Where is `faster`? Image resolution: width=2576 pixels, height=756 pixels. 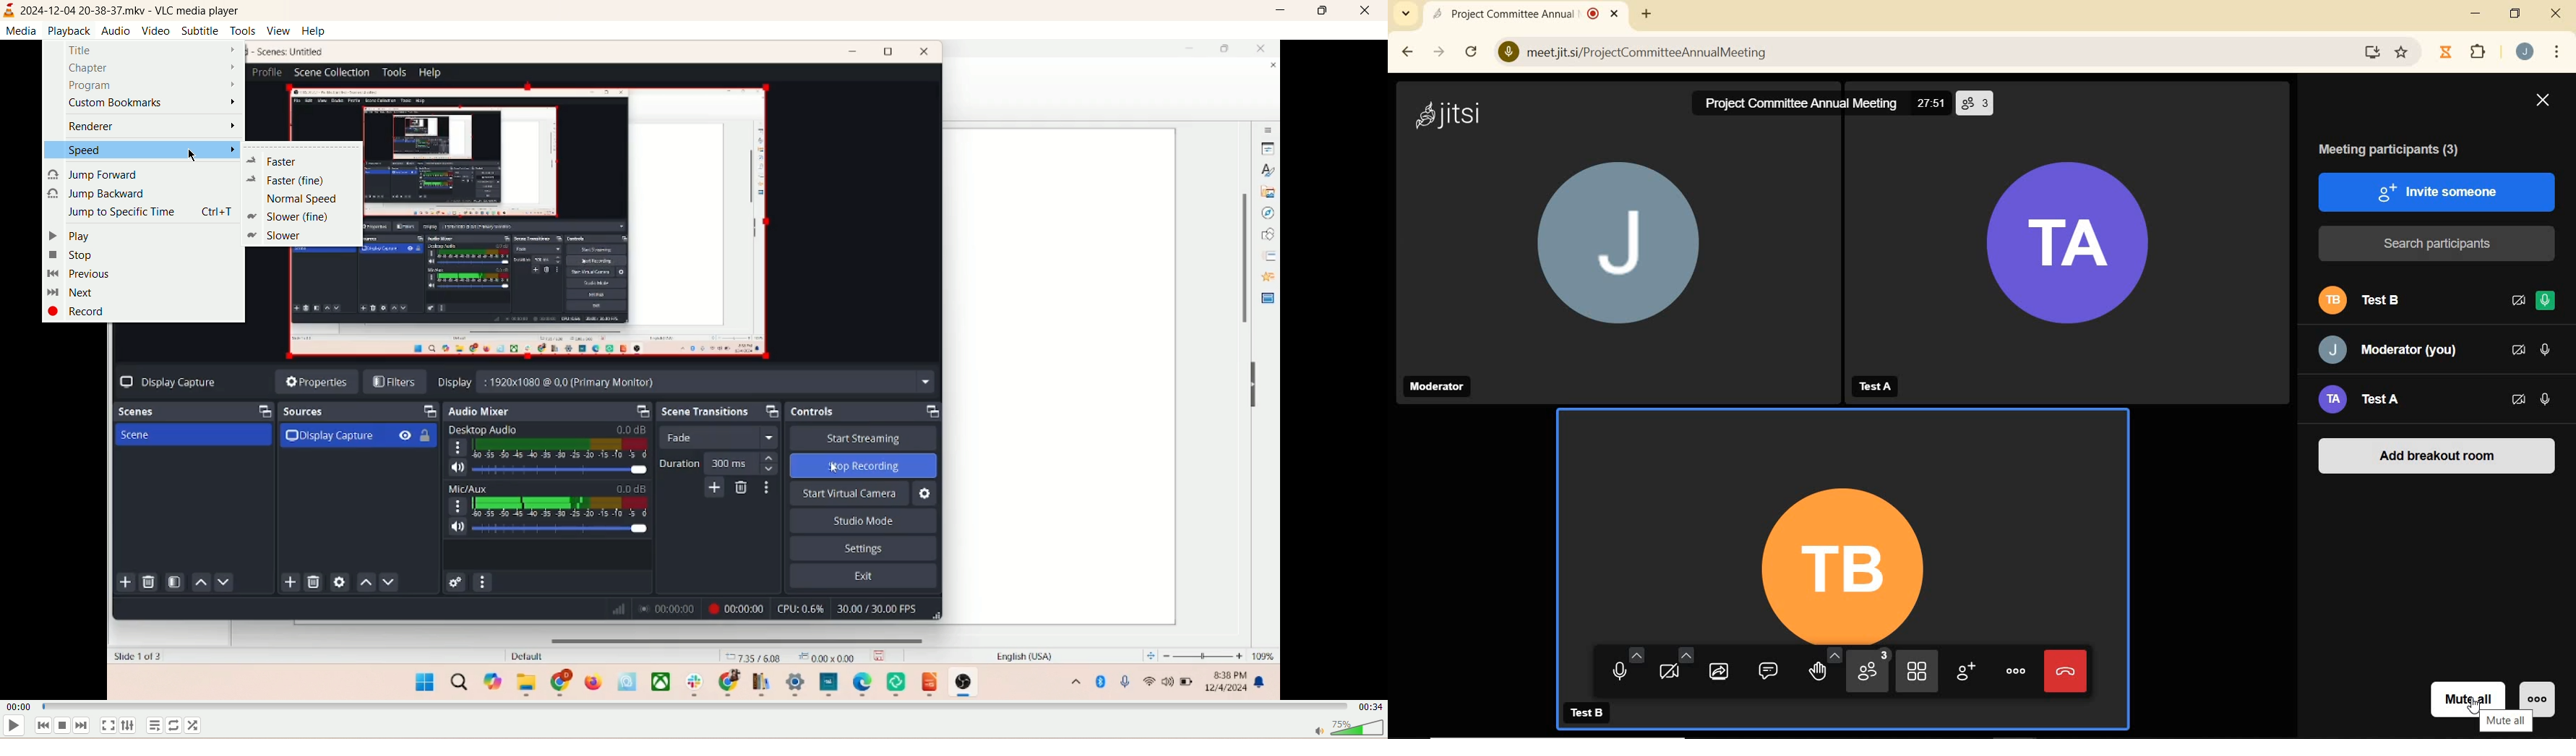 faster is located at coordinates (279, 161).